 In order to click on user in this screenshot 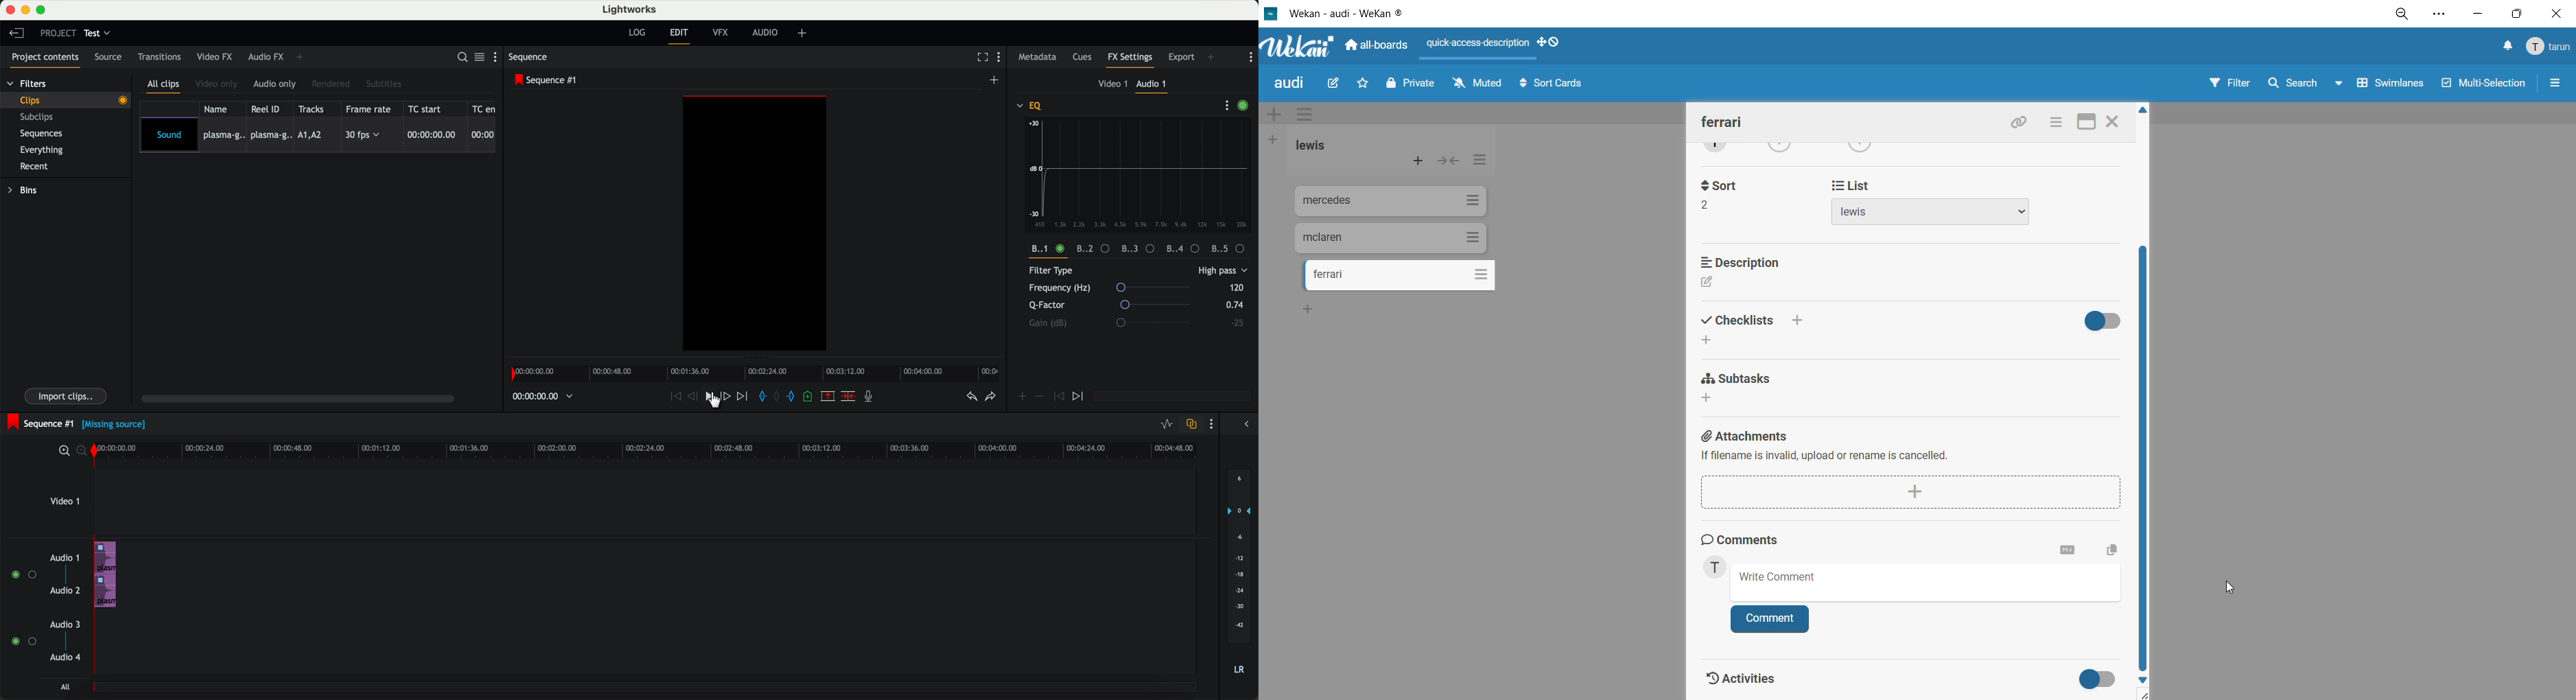, I will do `click(1718, 569)`.